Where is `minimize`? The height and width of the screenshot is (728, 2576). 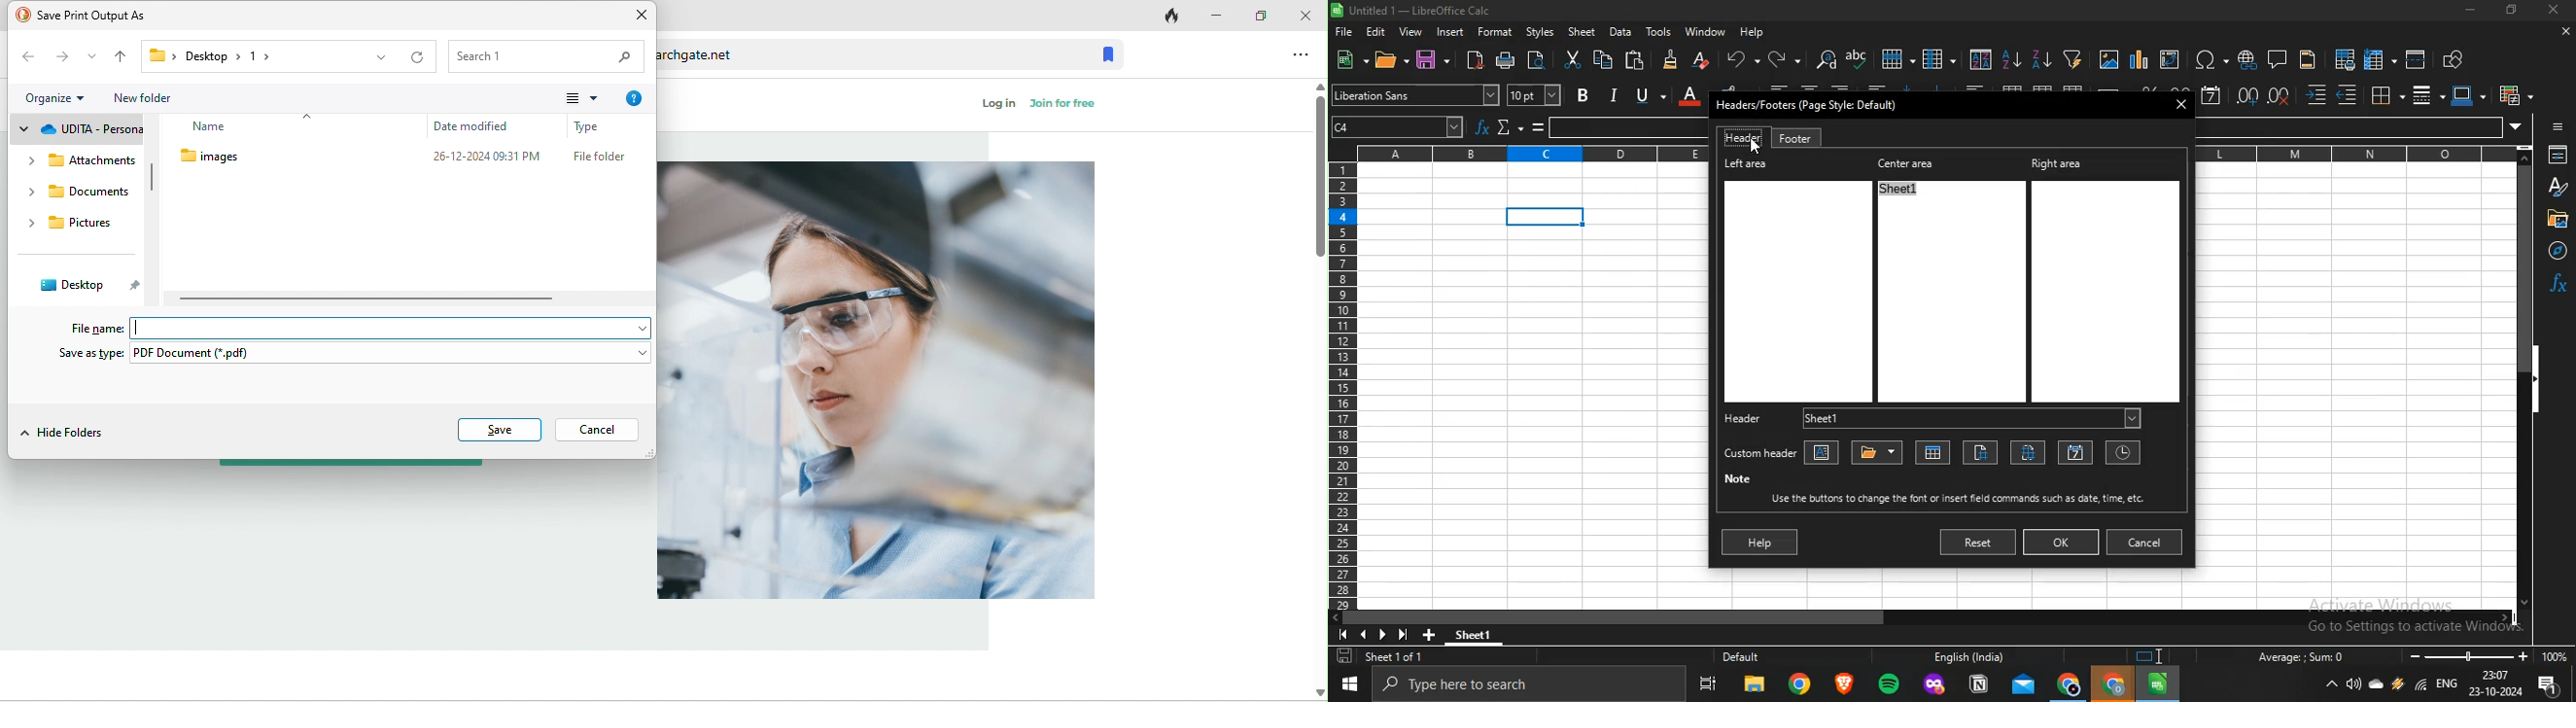 minimize is located at coordinates (2467, 10).